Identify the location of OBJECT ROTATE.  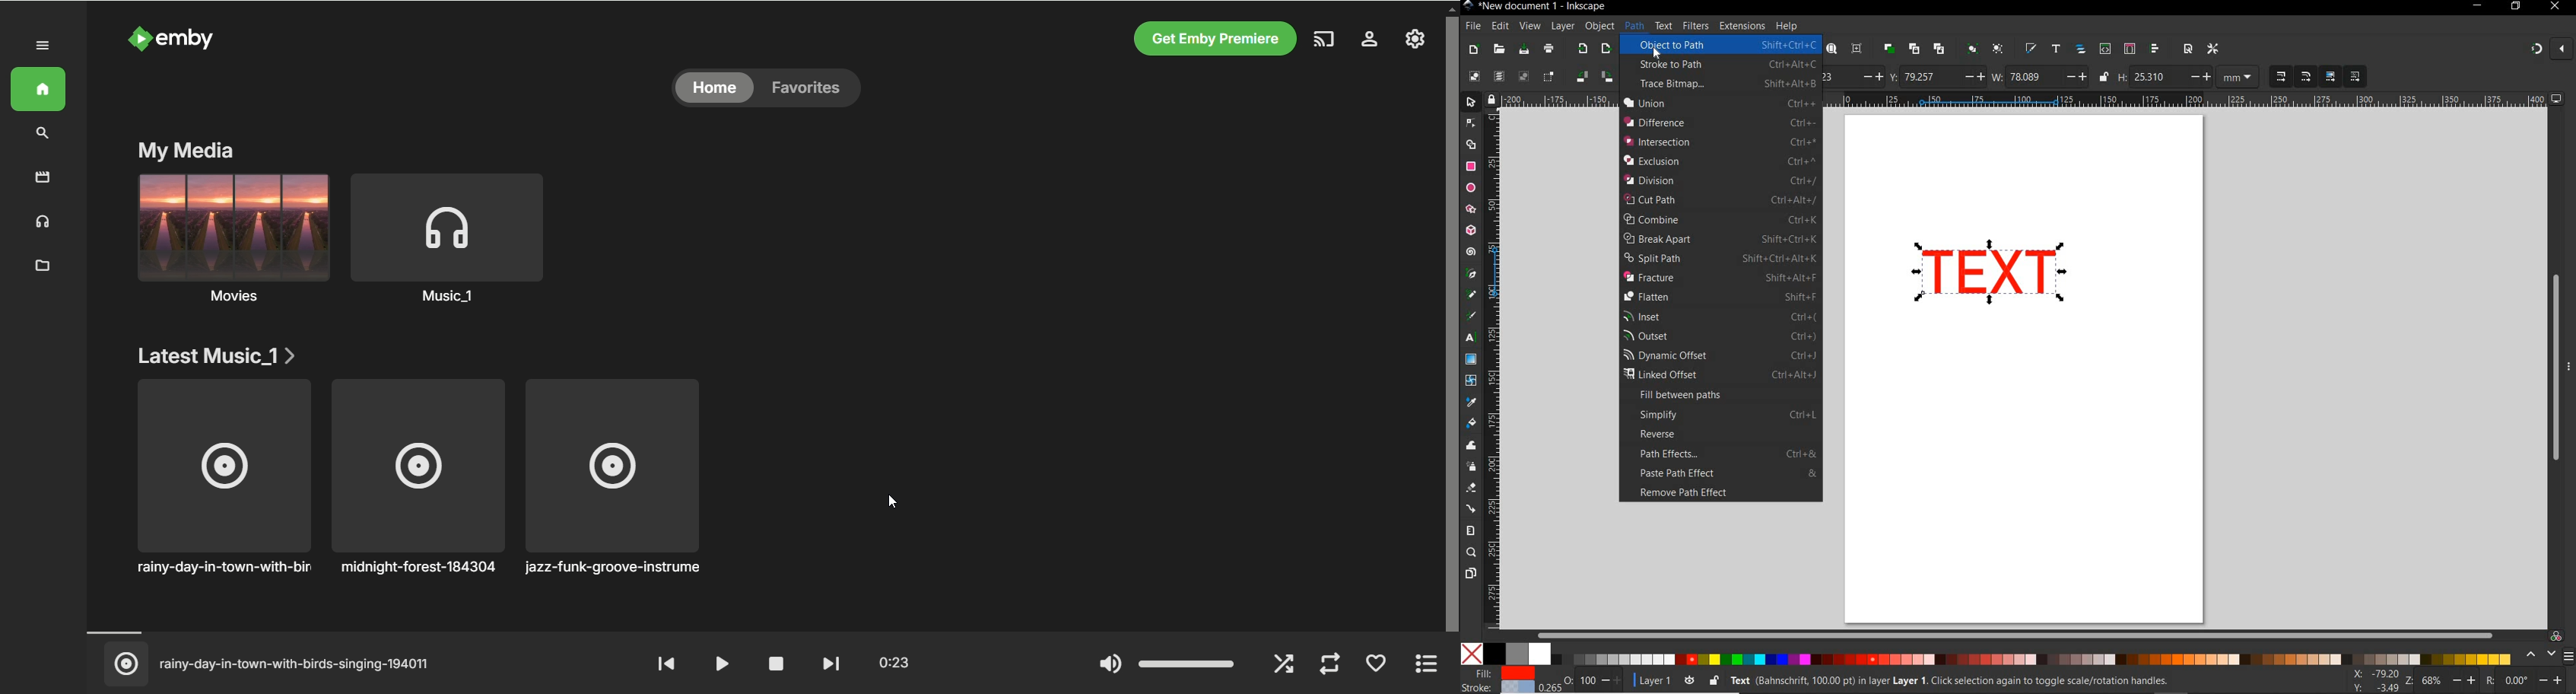
(1594, 76).